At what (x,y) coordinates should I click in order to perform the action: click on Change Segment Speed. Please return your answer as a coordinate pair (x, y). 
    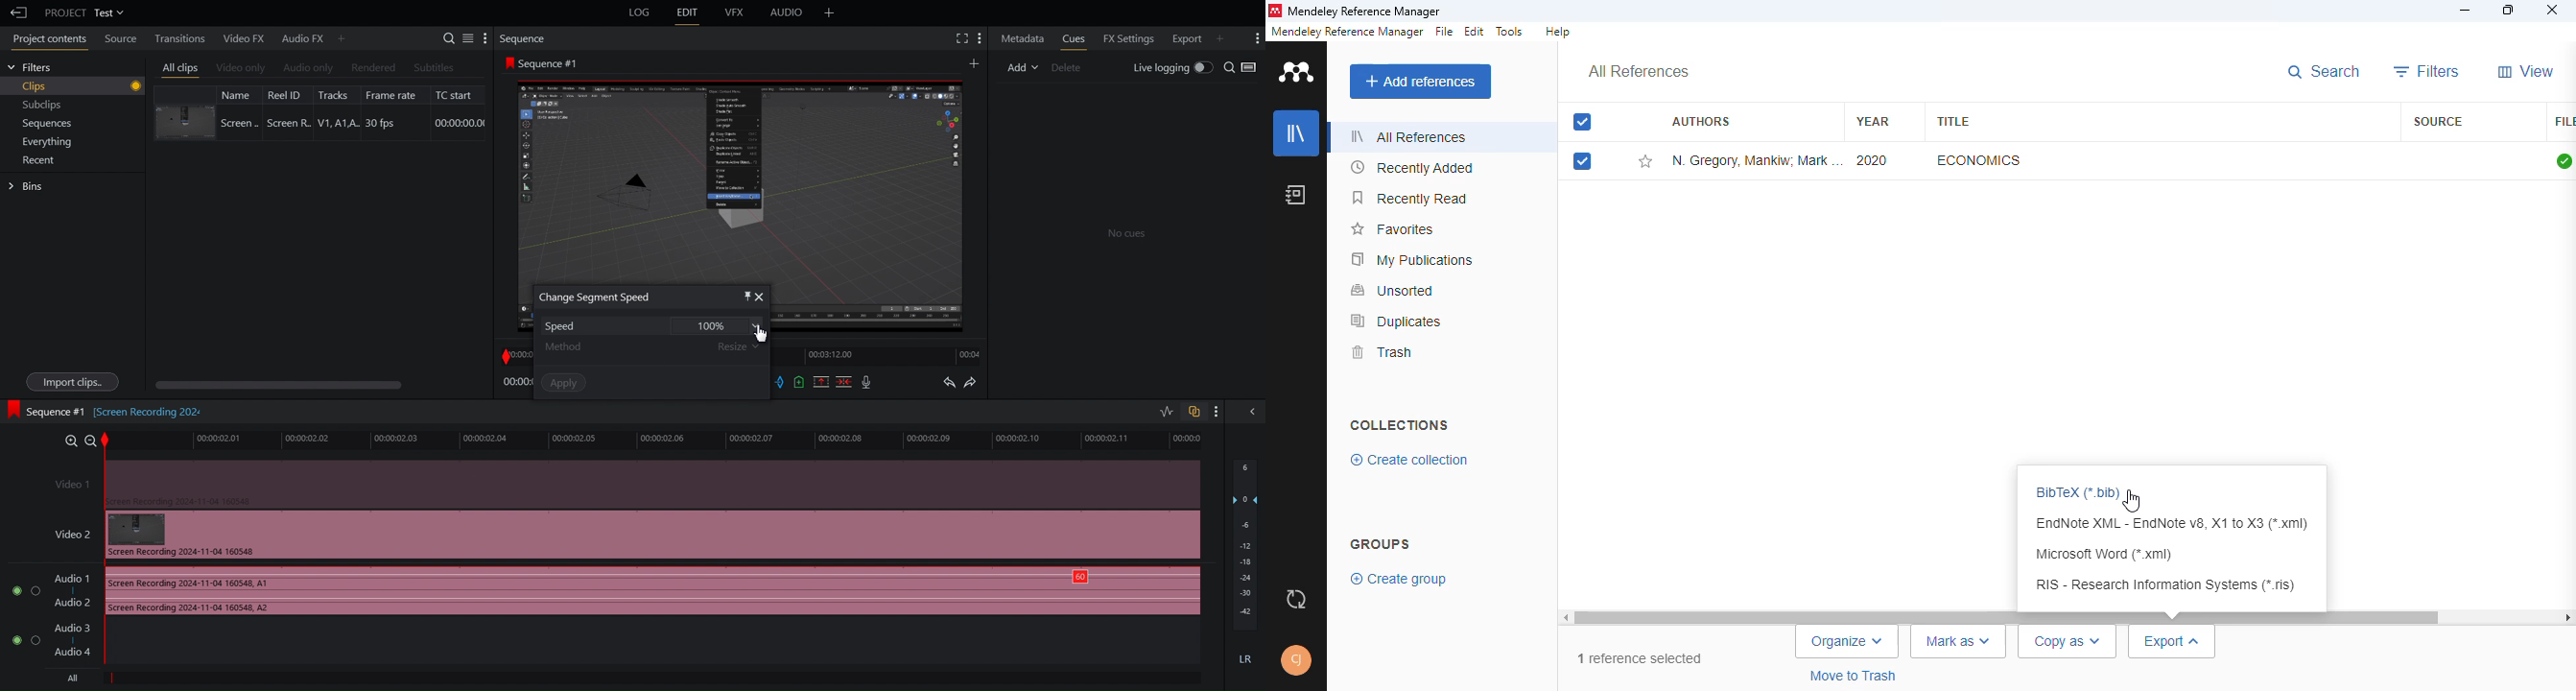
    Looking at the image, I should click on (595, 297).